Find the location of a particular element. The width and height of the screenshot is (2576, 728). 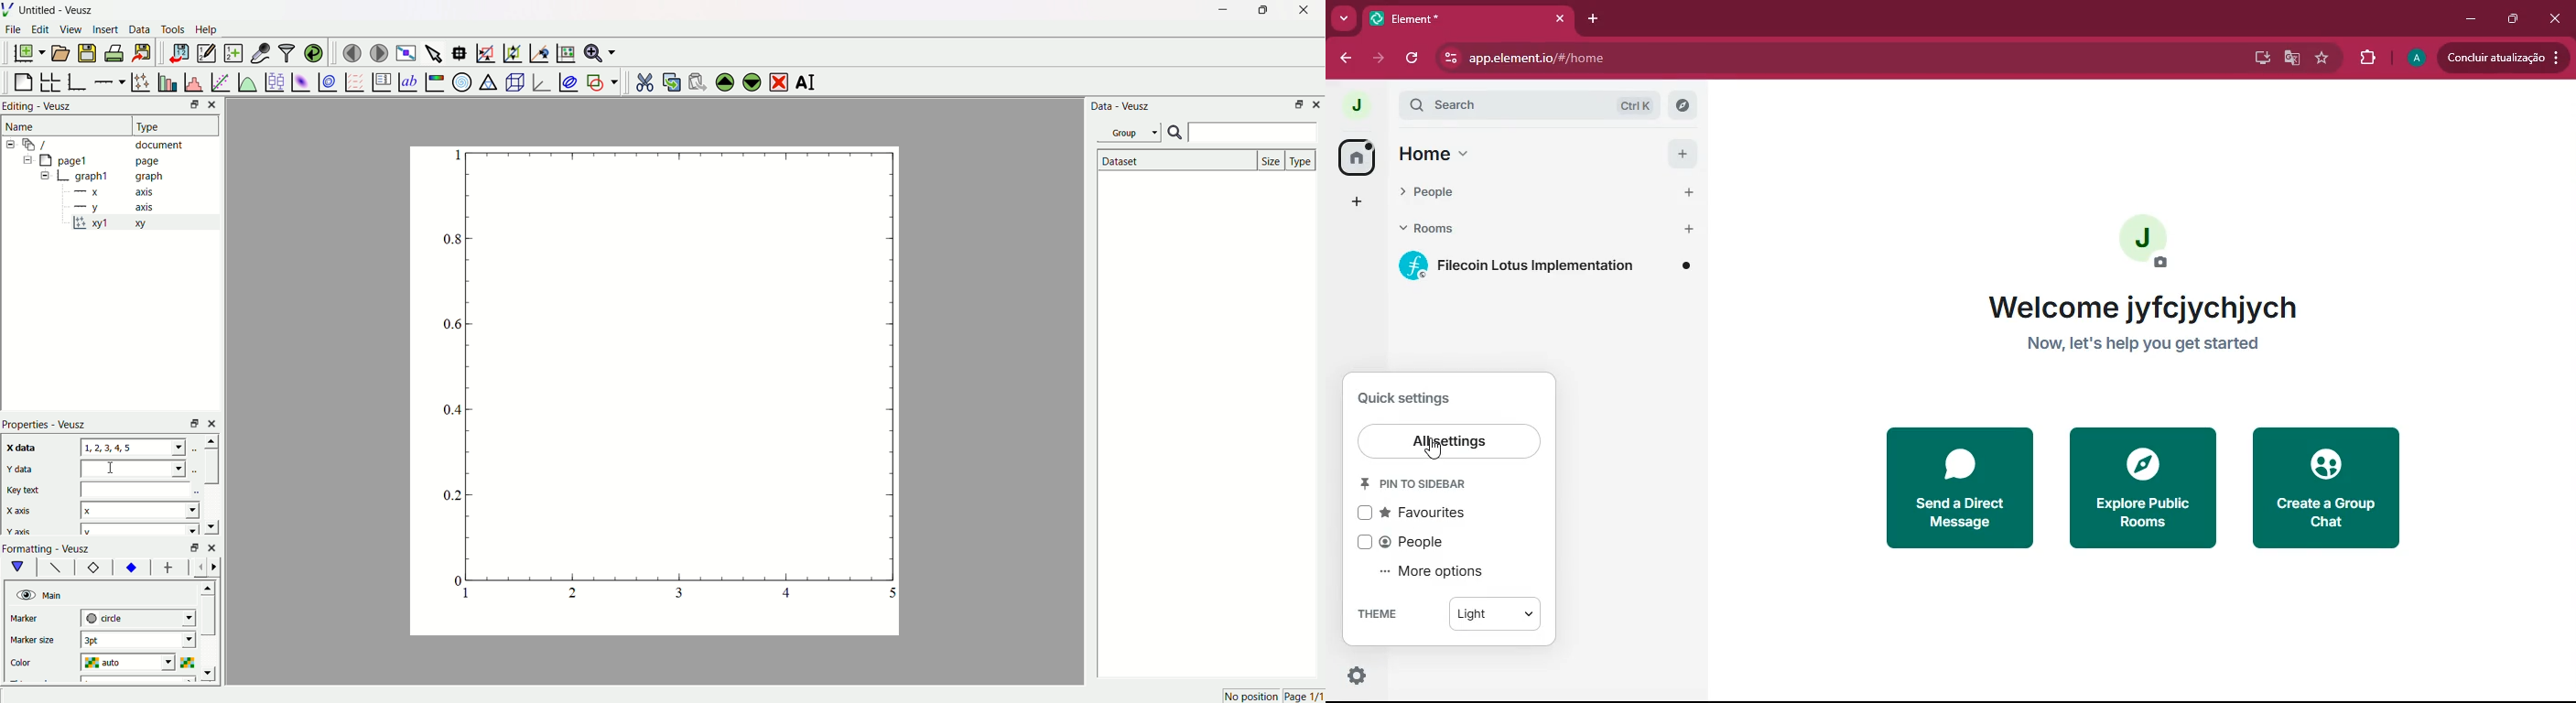

lines and error bars is located at coordinates (140, 81).